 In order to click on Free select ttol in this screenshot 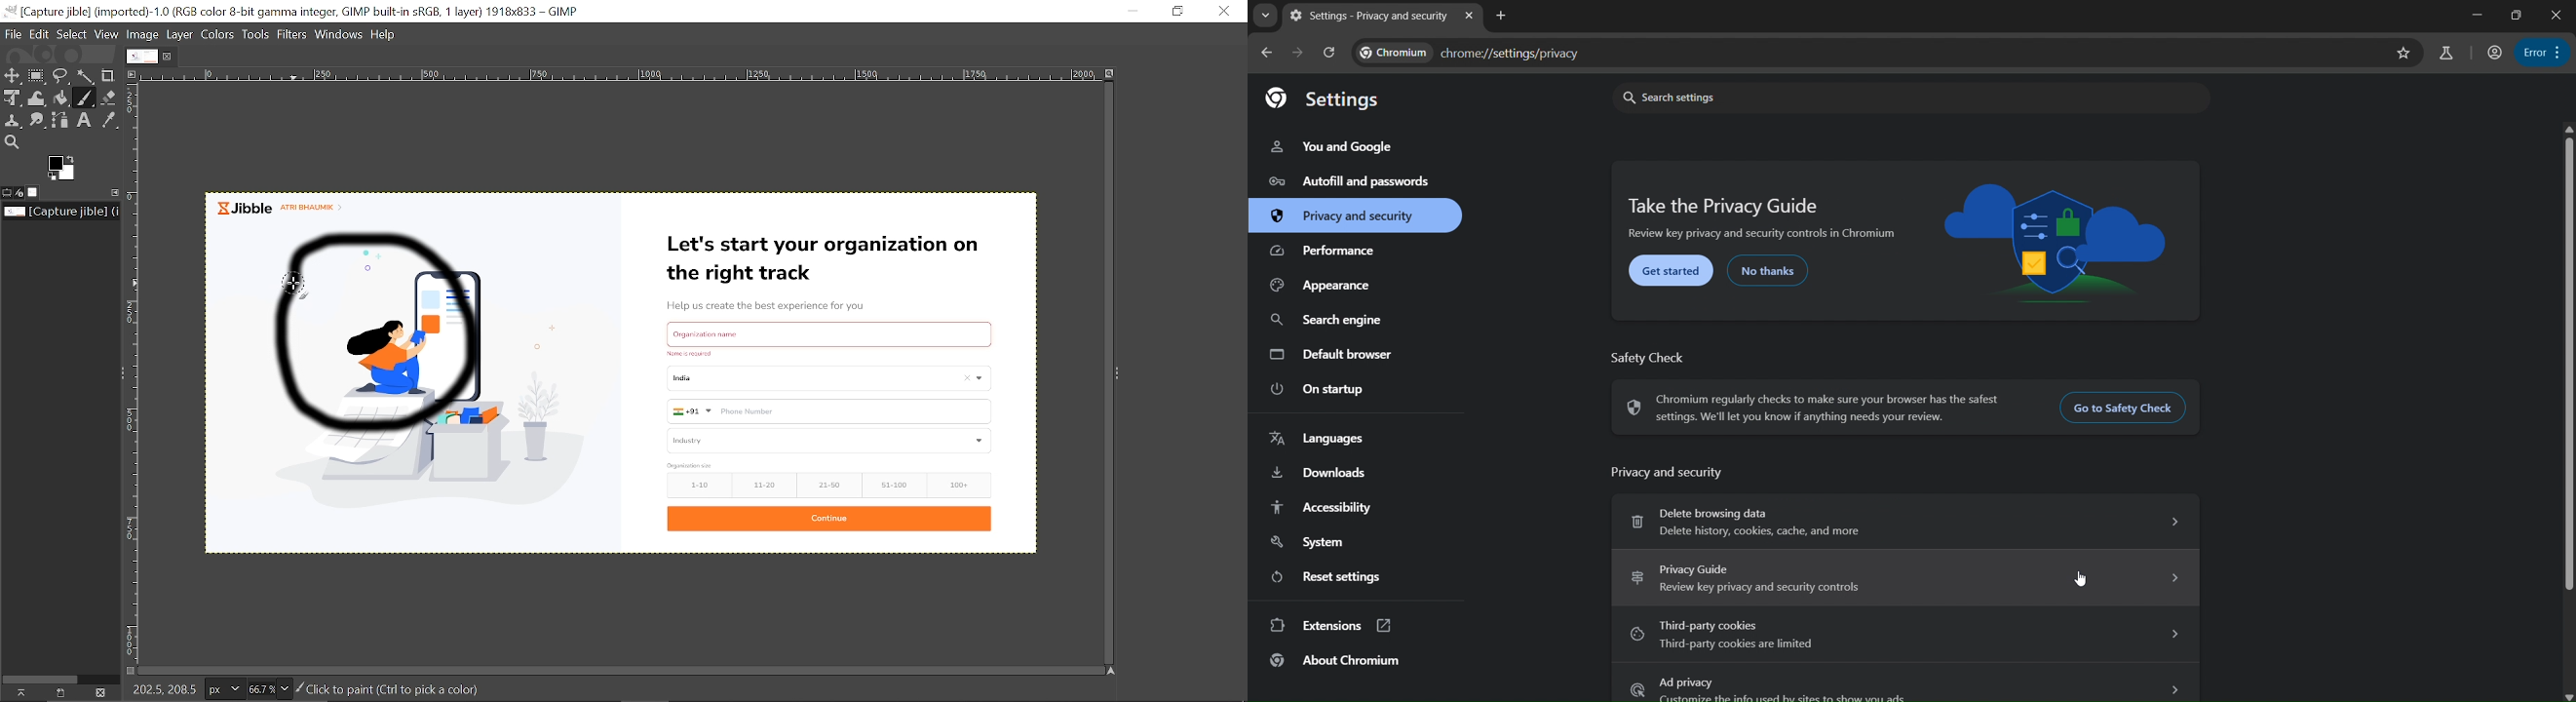, I will do `click(62, 77)`.